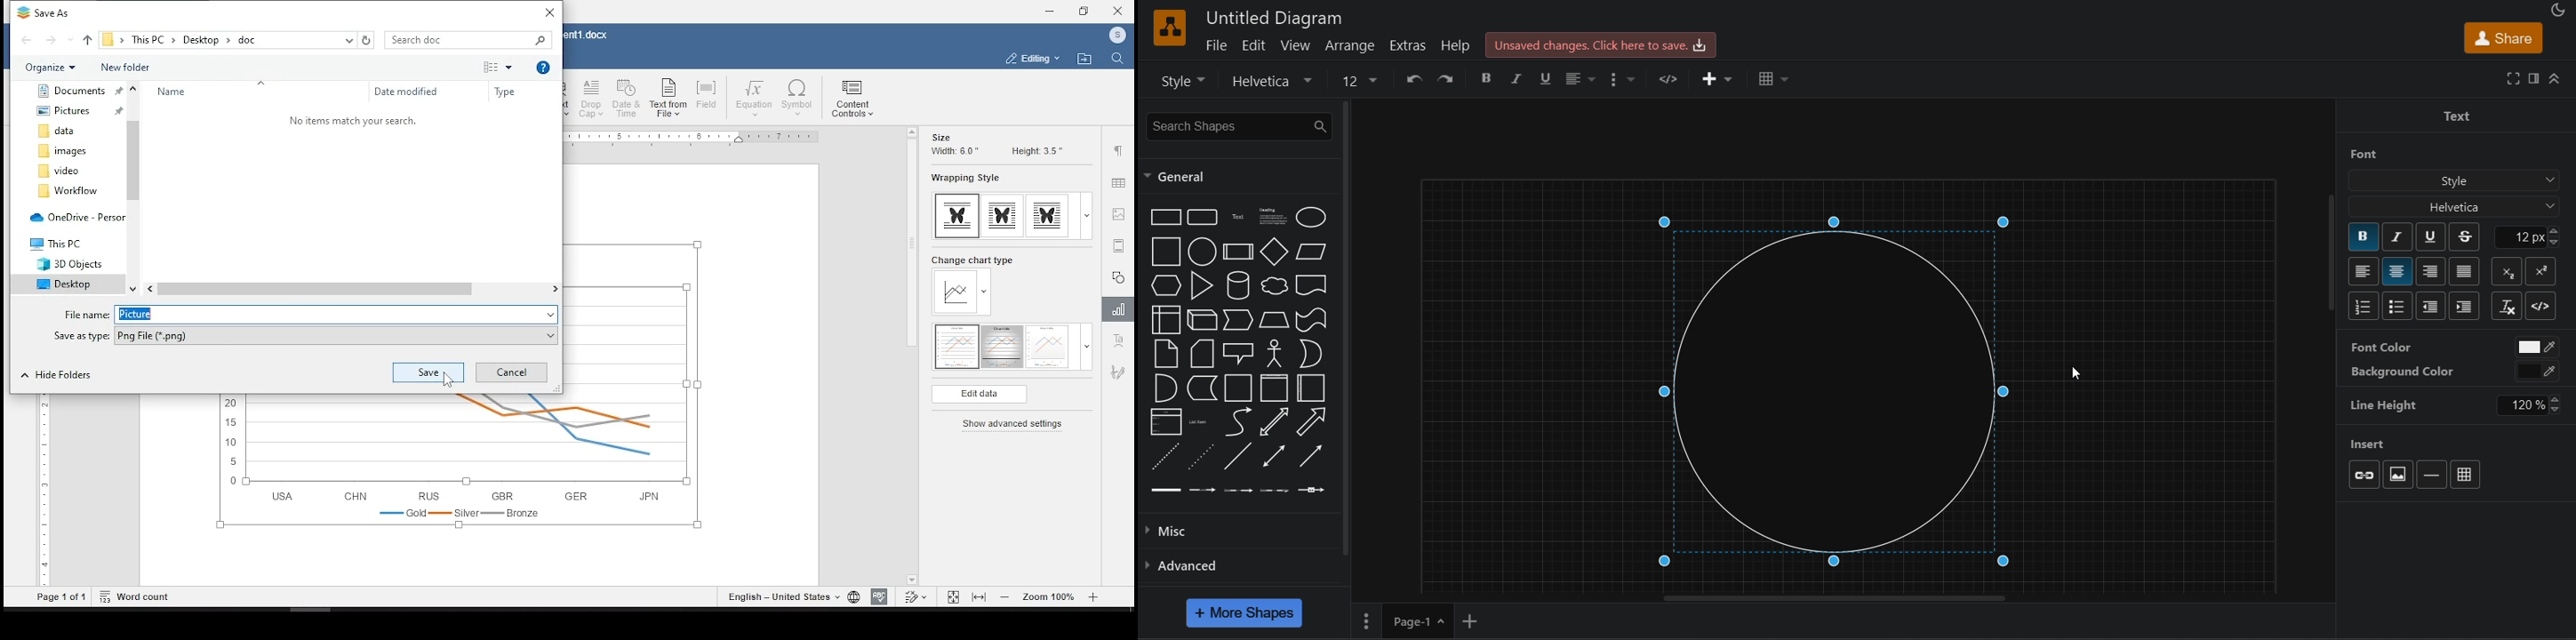  I want to click on file, so click(1219, 46).